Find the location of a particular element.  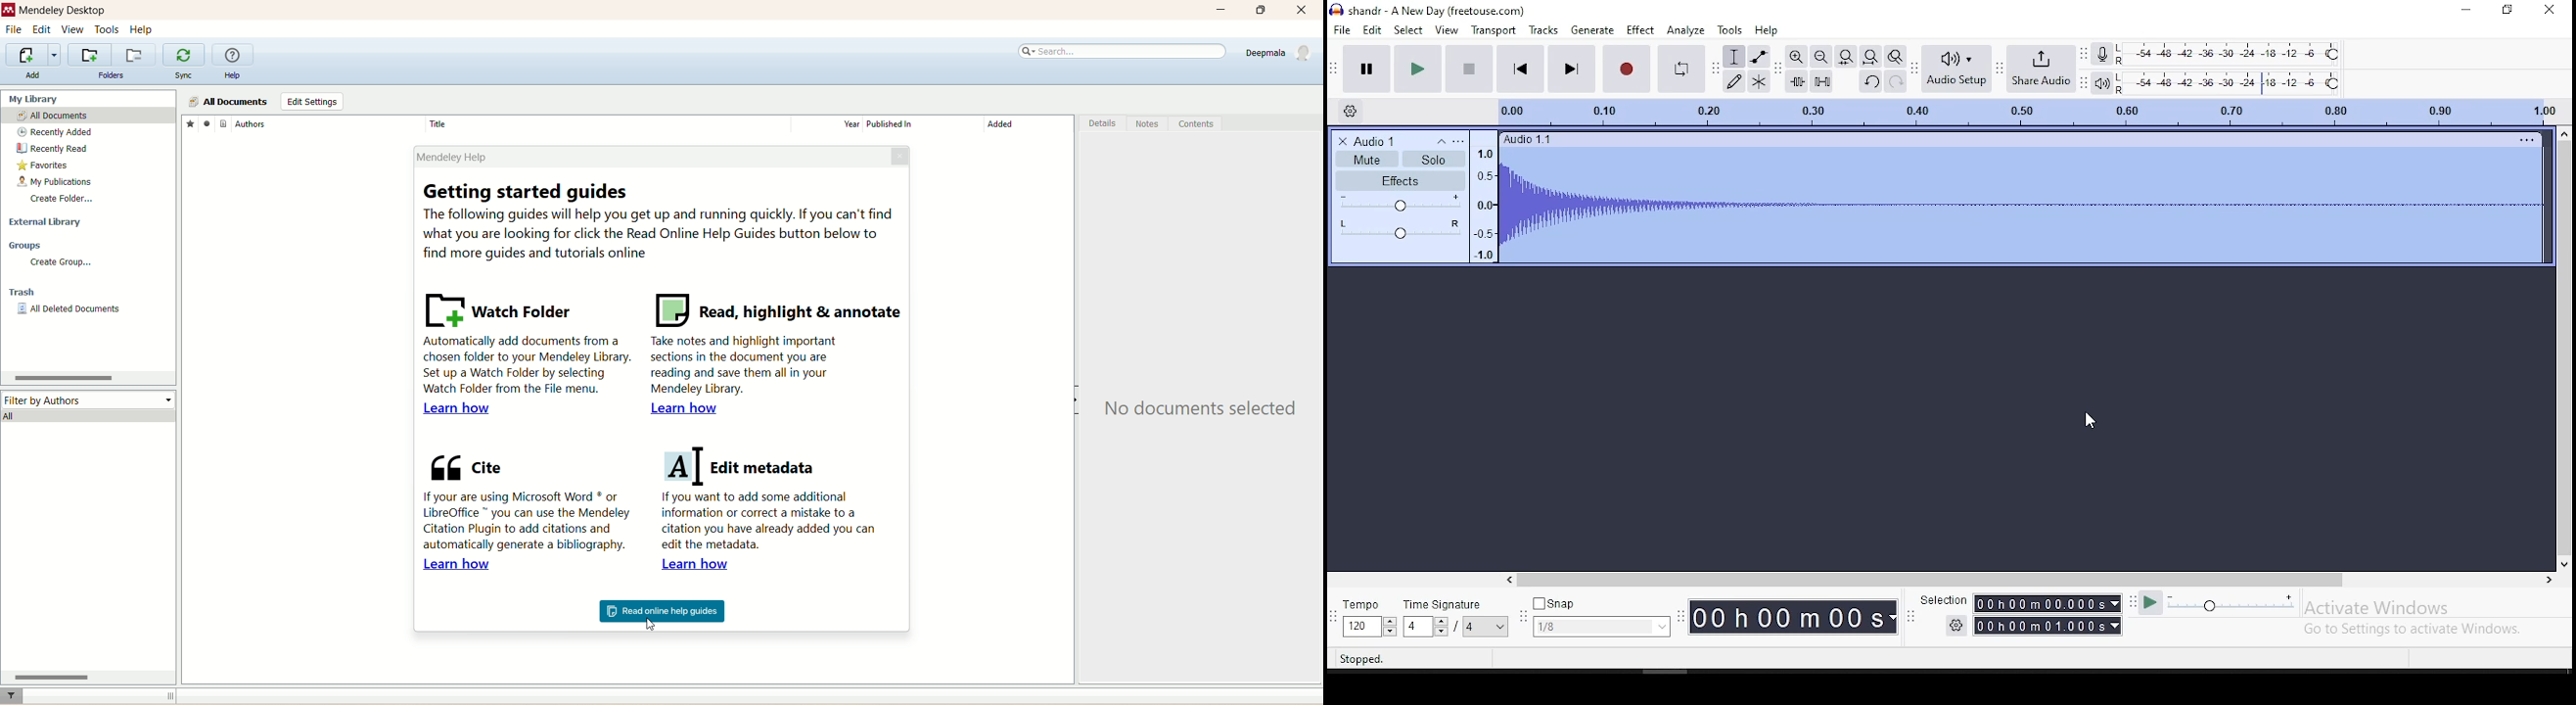

zoom toggle is located at coordinates (1897, 57).